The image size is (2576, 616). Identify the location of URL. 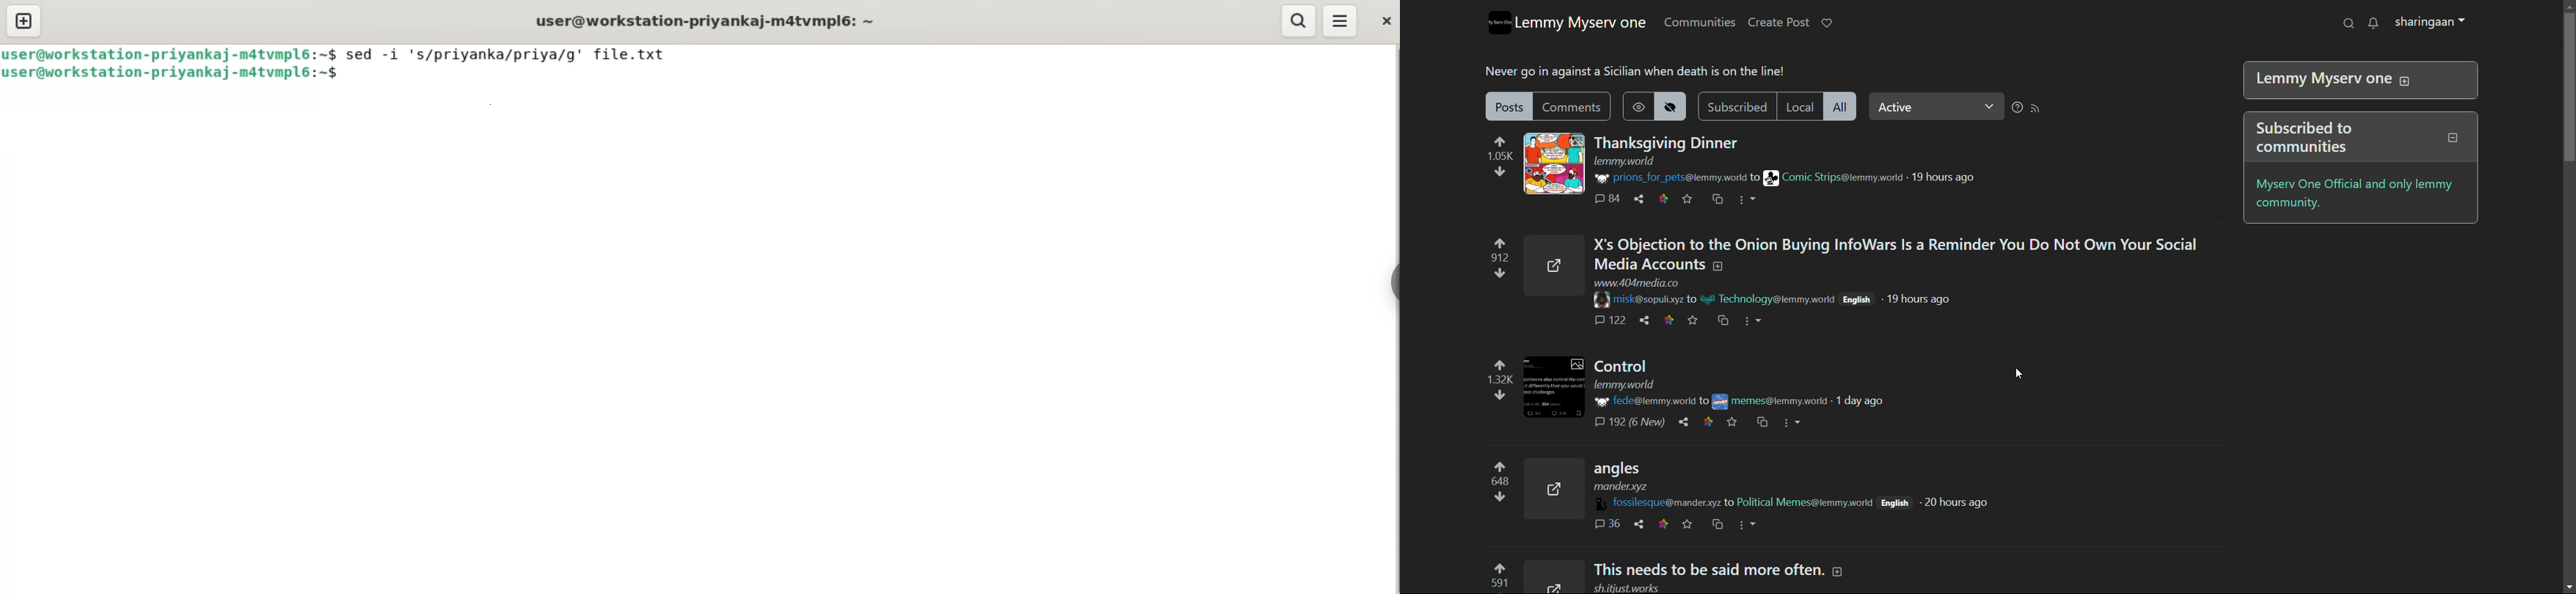
(1625, 162).